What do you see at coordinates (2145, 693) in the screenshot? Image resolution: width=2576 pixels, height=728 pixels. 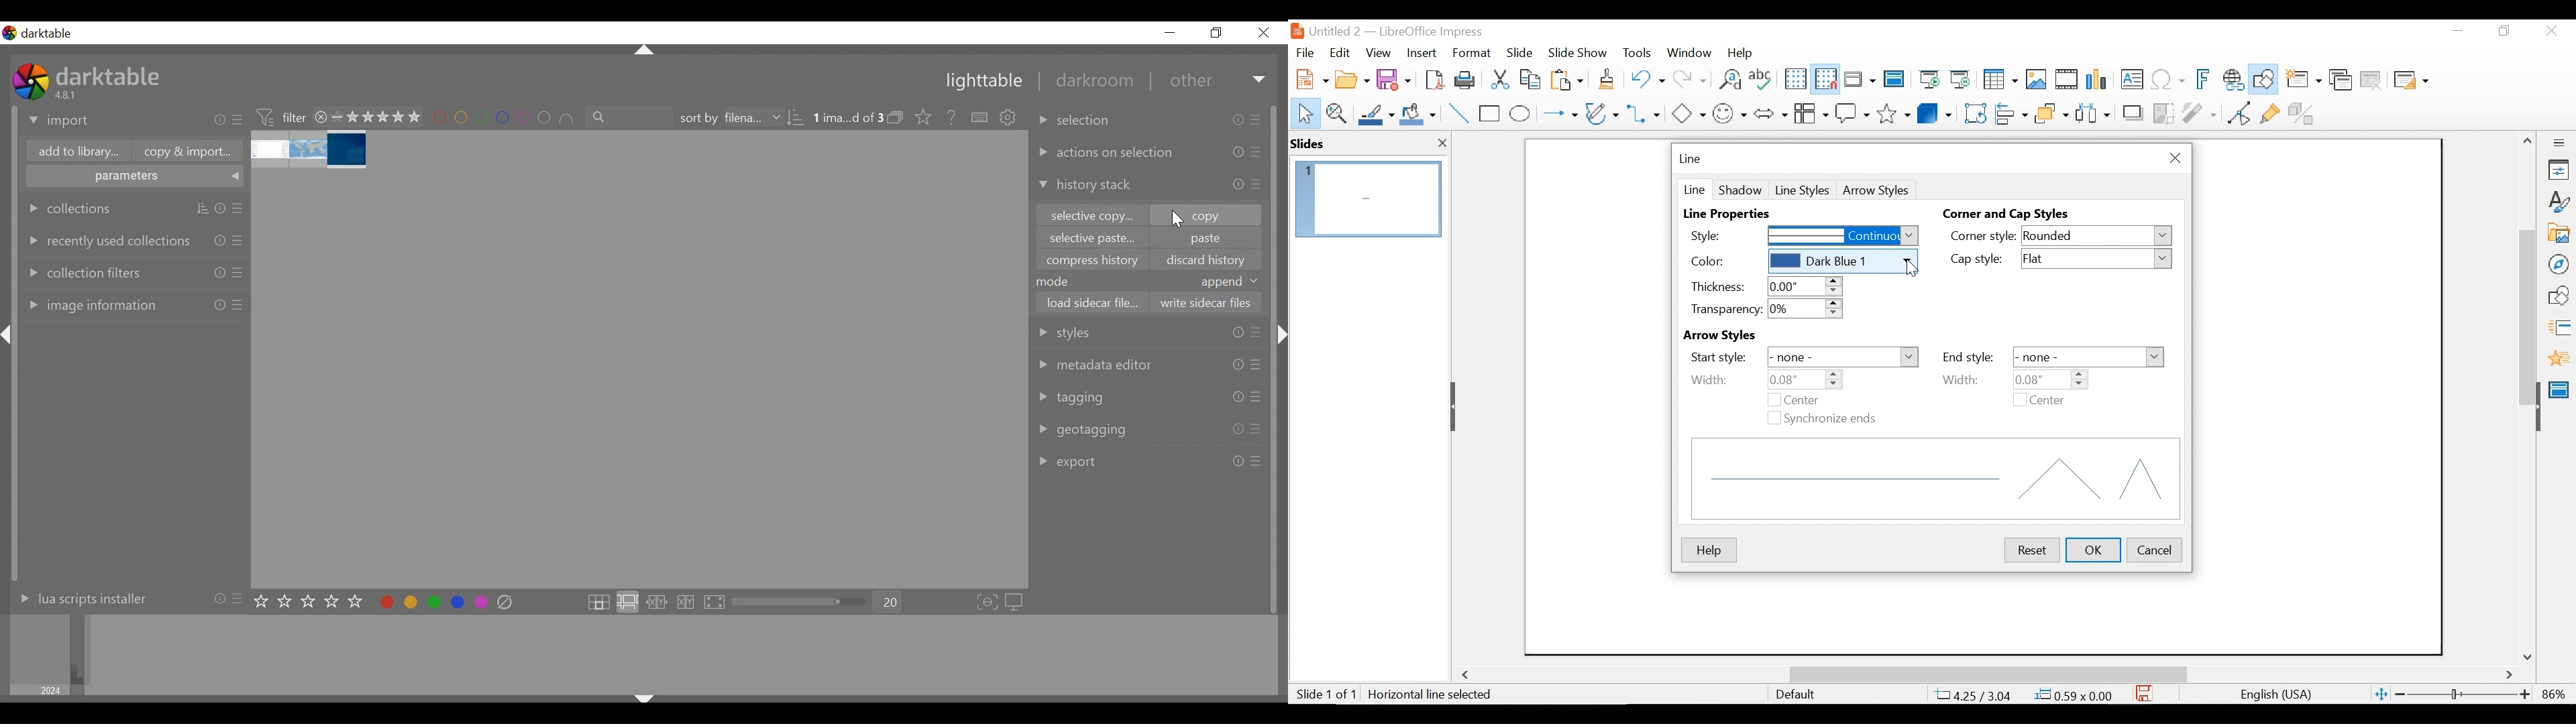 I see `Save` at bounding box center [2145, 693].